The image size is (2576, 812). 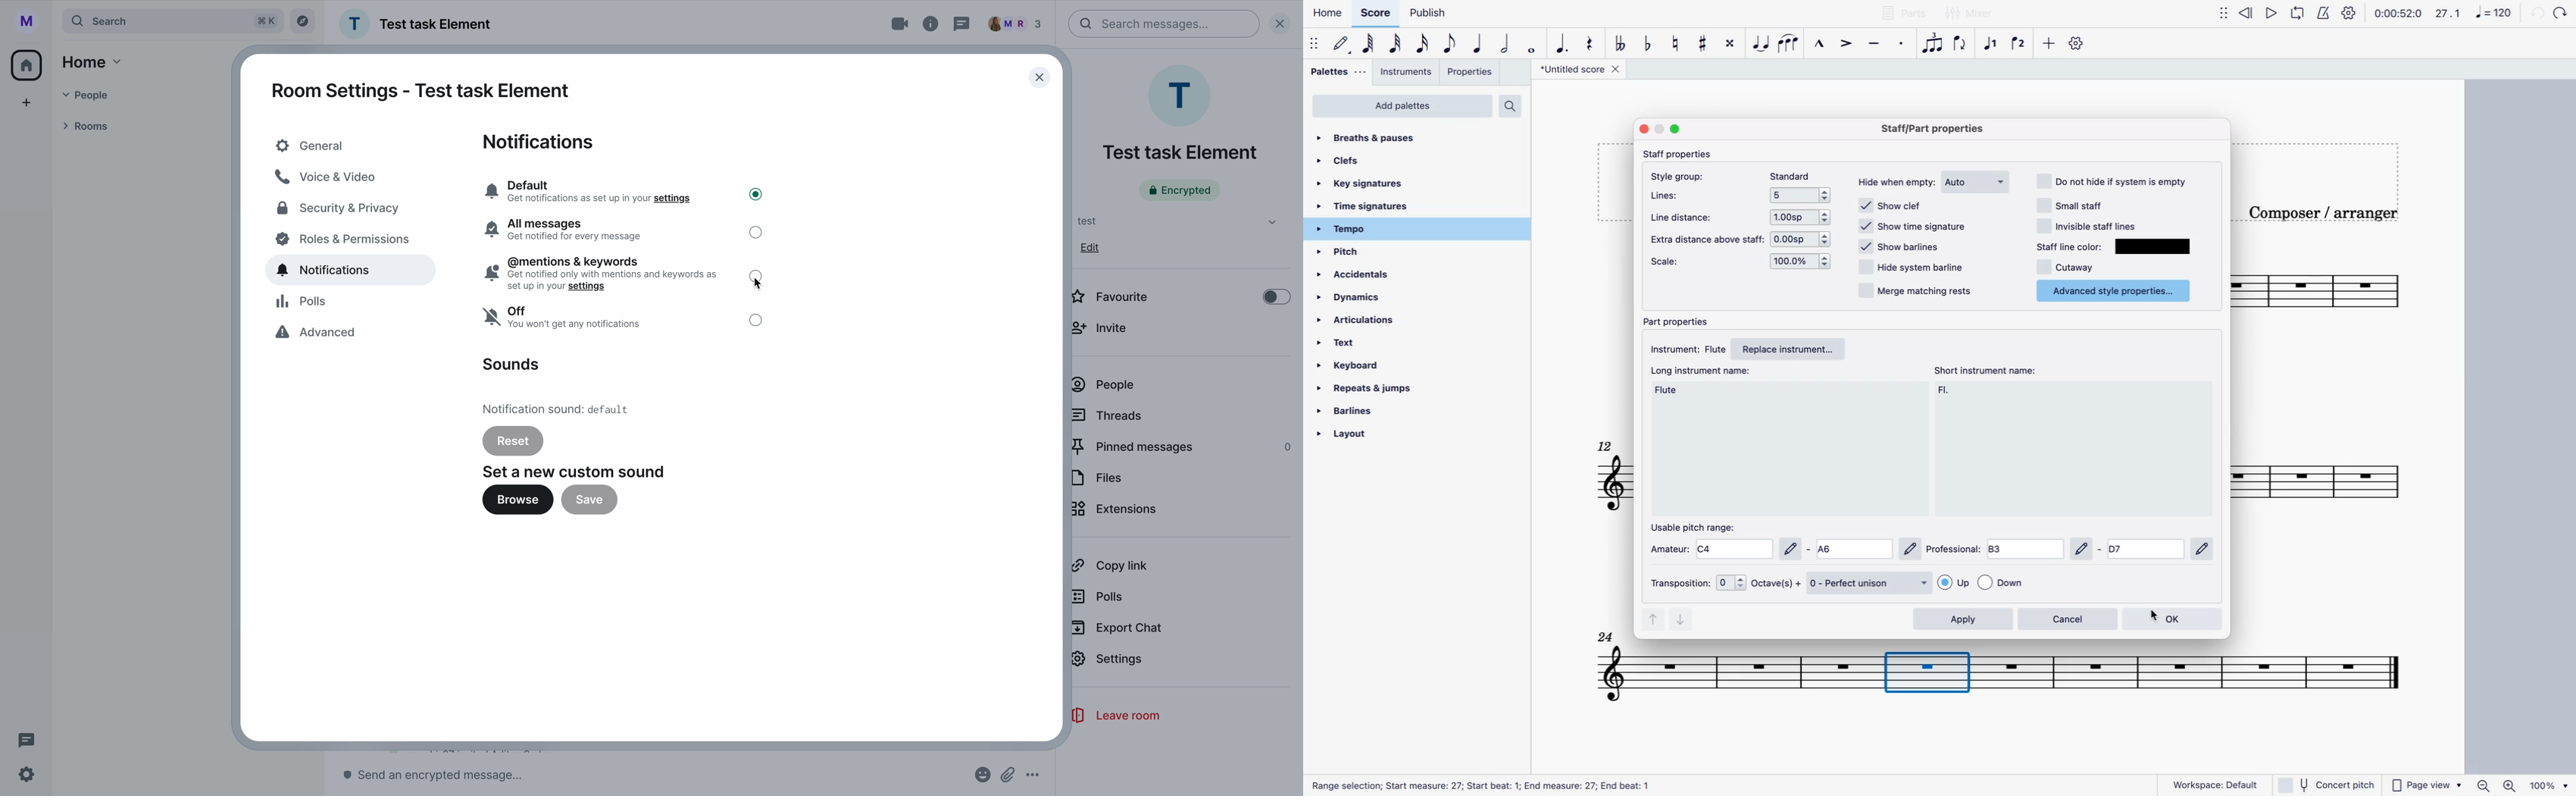 What do you see at coordinates (2024, 41) in the screenshot?
I see `voice 2` at bounding box center [2024, 41].